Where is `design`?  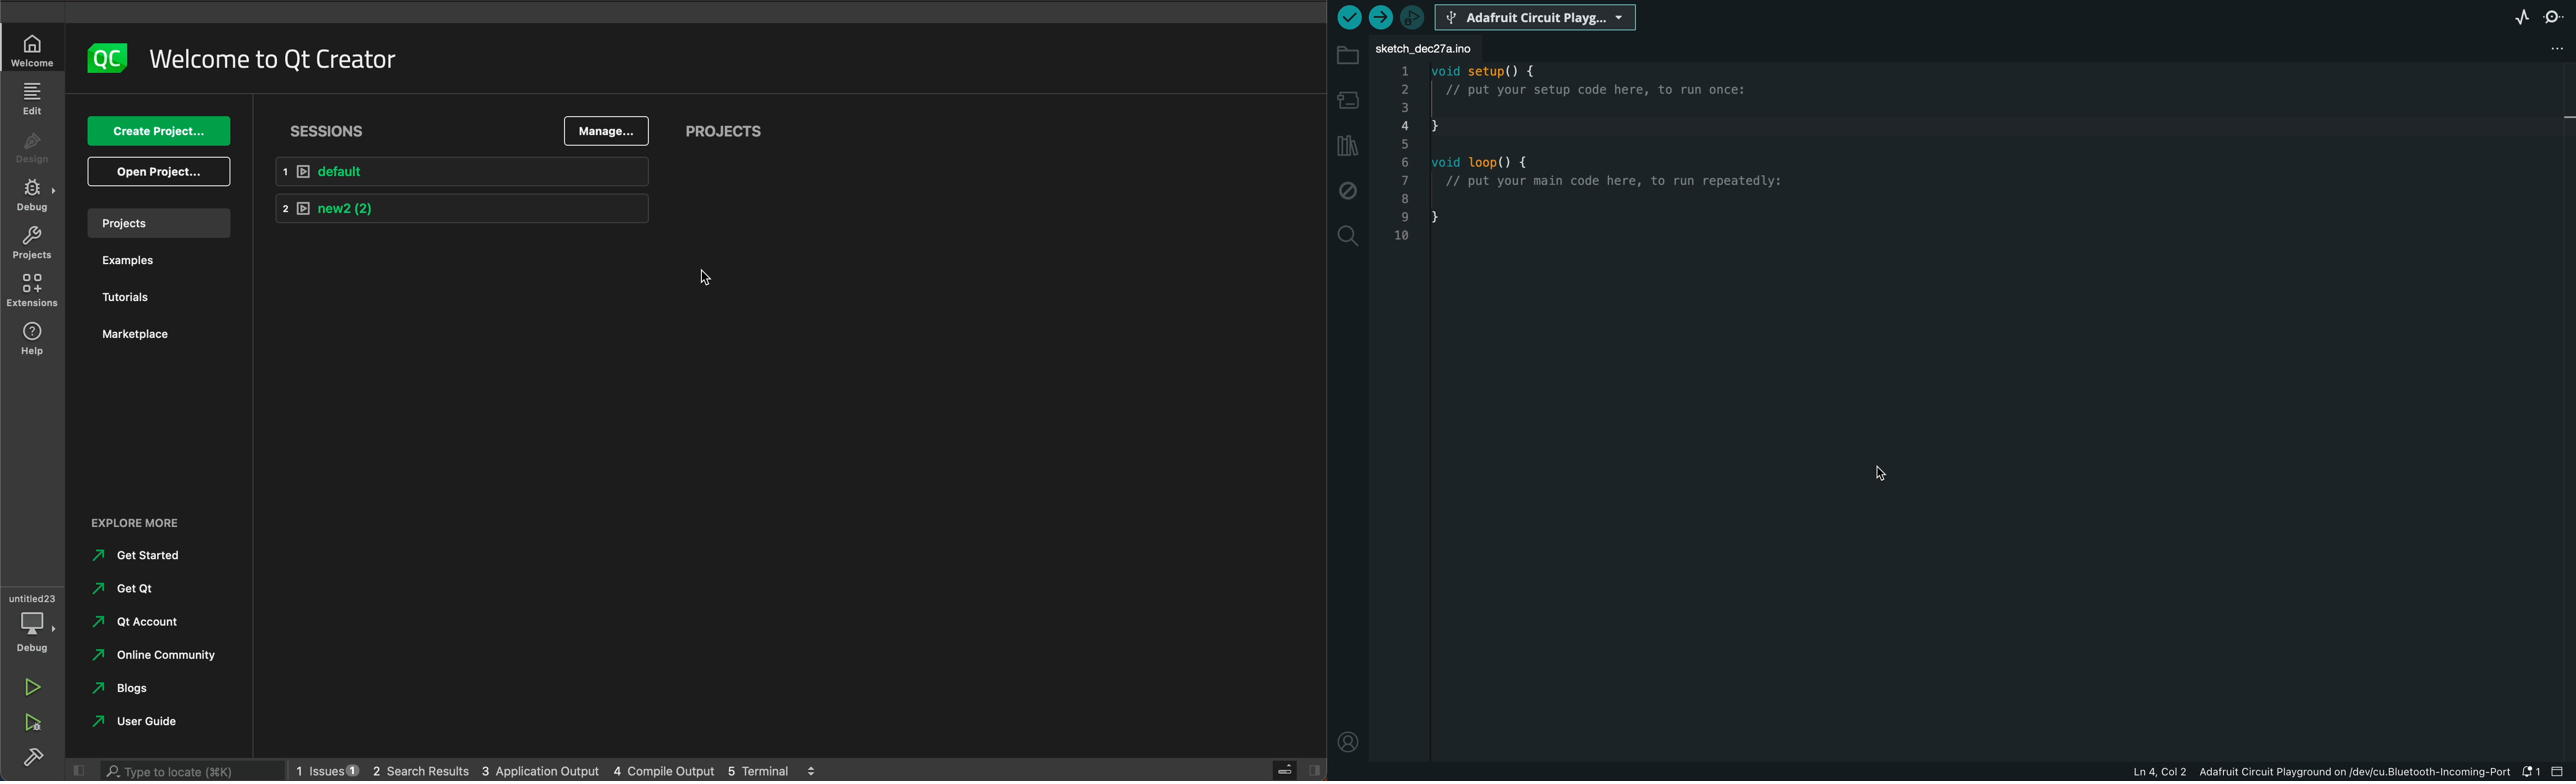
design is located at coordinates (33, 147).